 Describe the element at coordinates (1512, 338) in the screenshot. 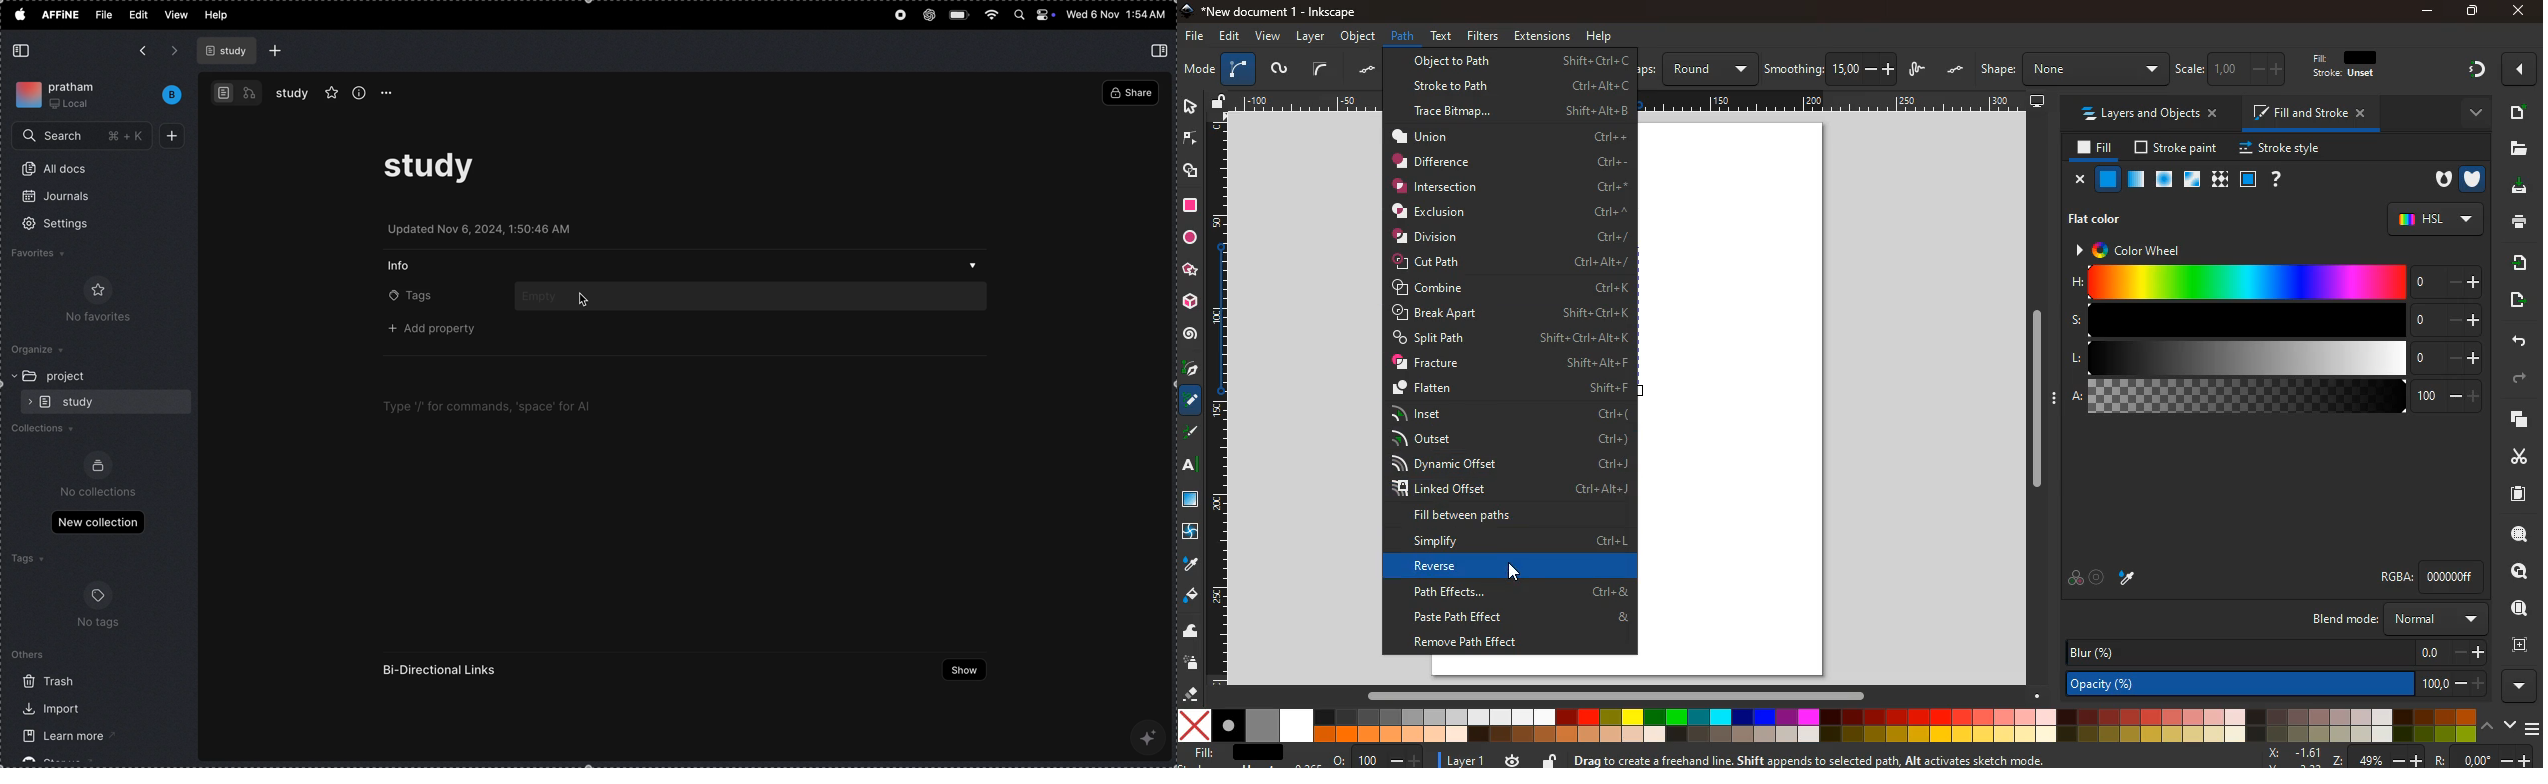

I see `split path` at that location.